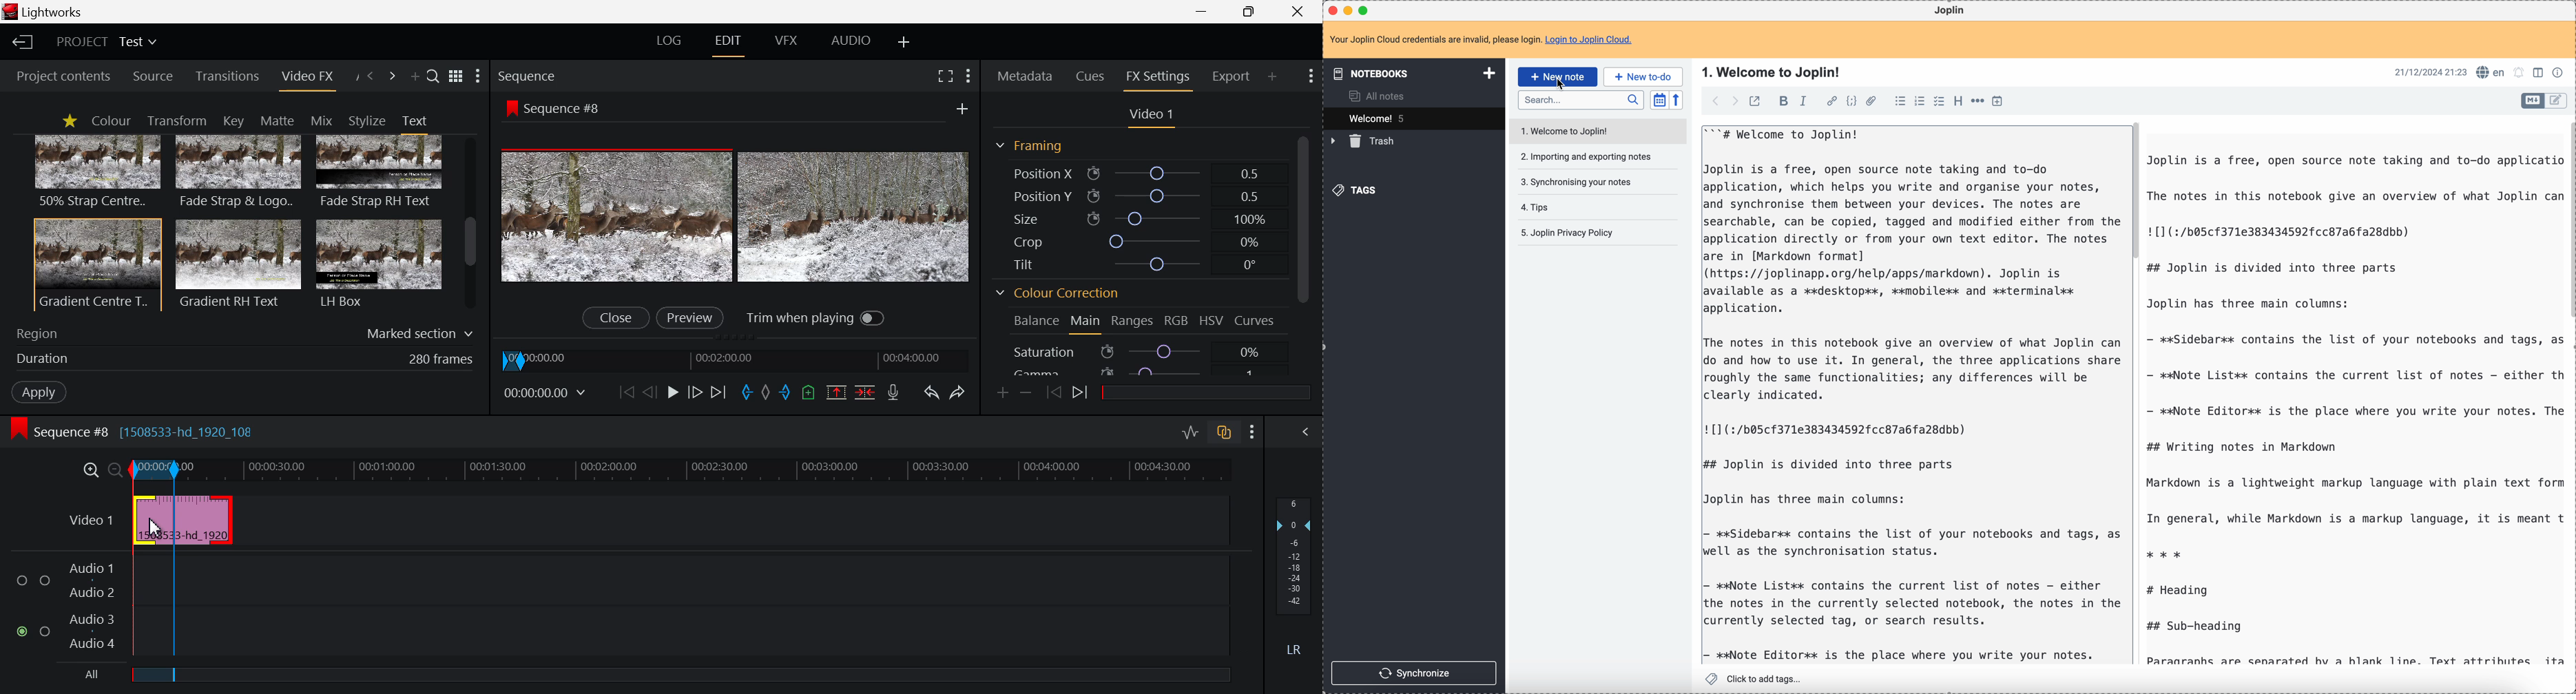 Image resolution: width=2576 pixels, height=700 pixels. What do you see at coordinates (1736, 101) in the screenshot?
I see `foward` at bounding box center [1736, 101].